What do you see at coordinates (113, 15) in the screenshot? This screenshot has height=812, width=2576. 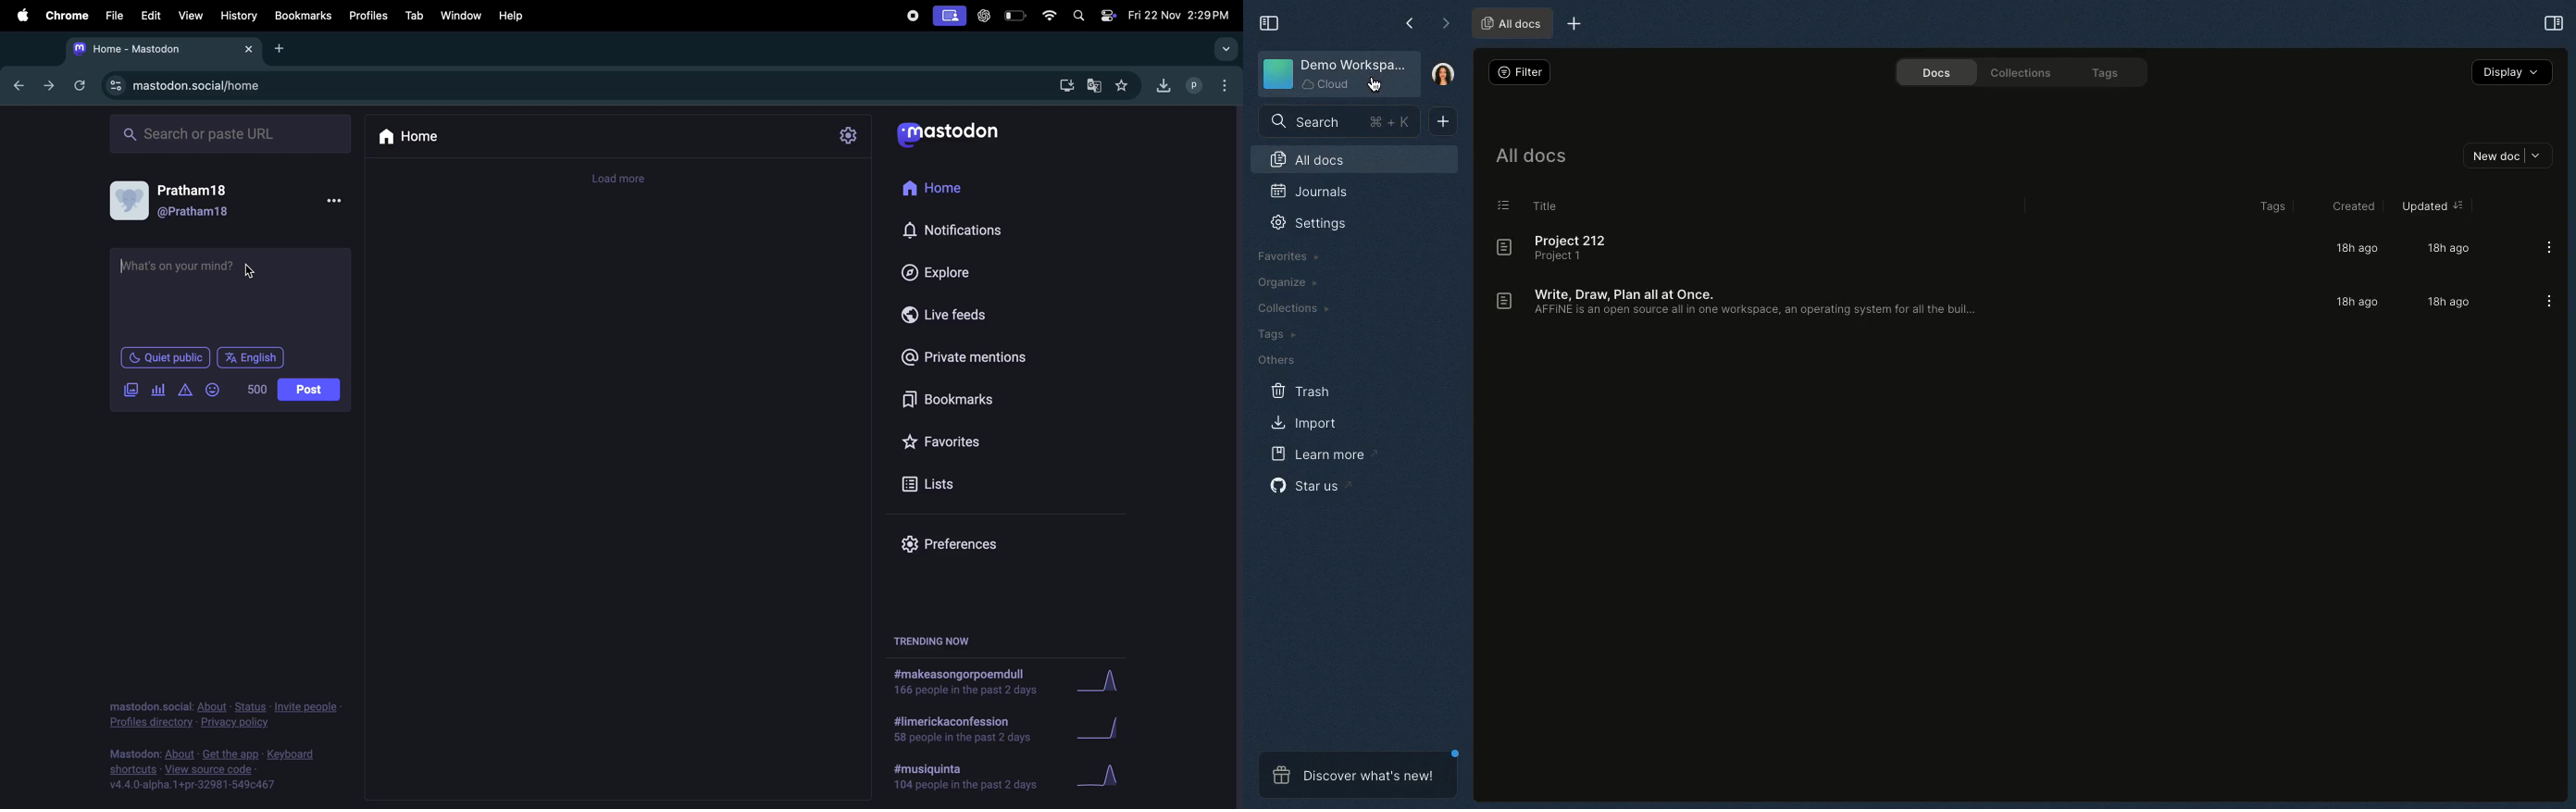 I see `file` at bounding box center [113, 15].